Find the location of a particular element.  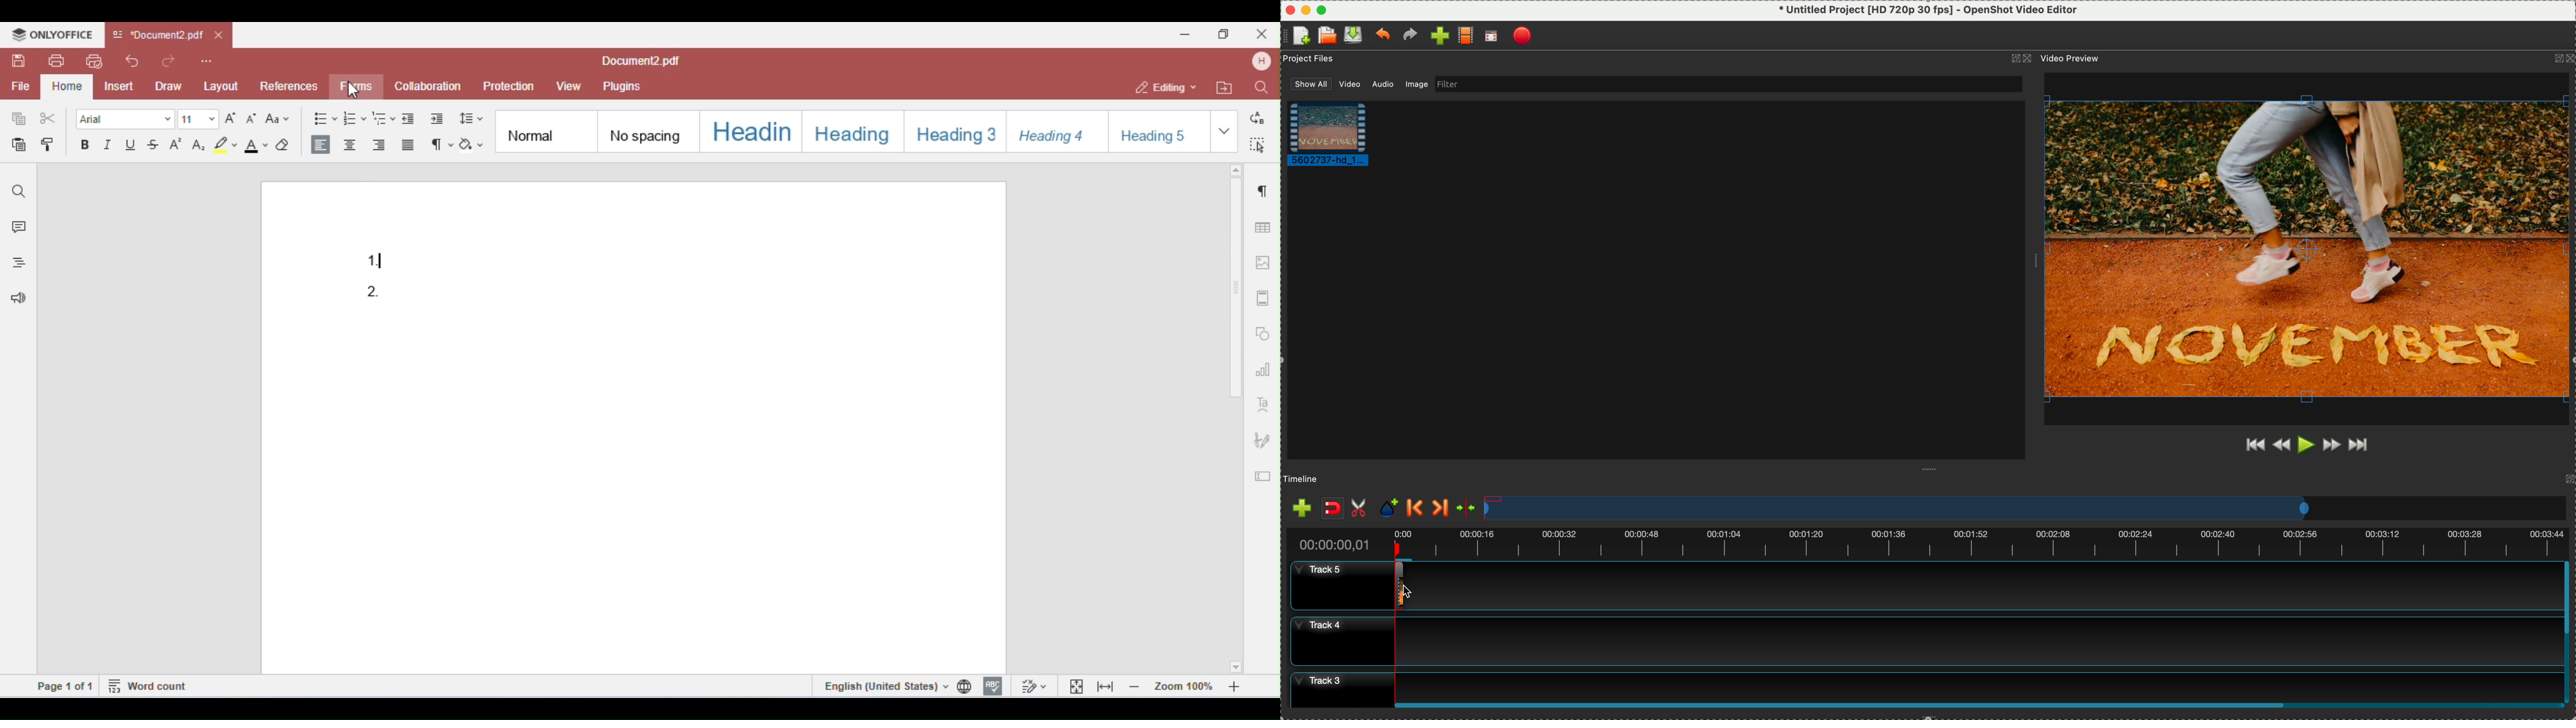

import file is located at coordinates (1436, 35).